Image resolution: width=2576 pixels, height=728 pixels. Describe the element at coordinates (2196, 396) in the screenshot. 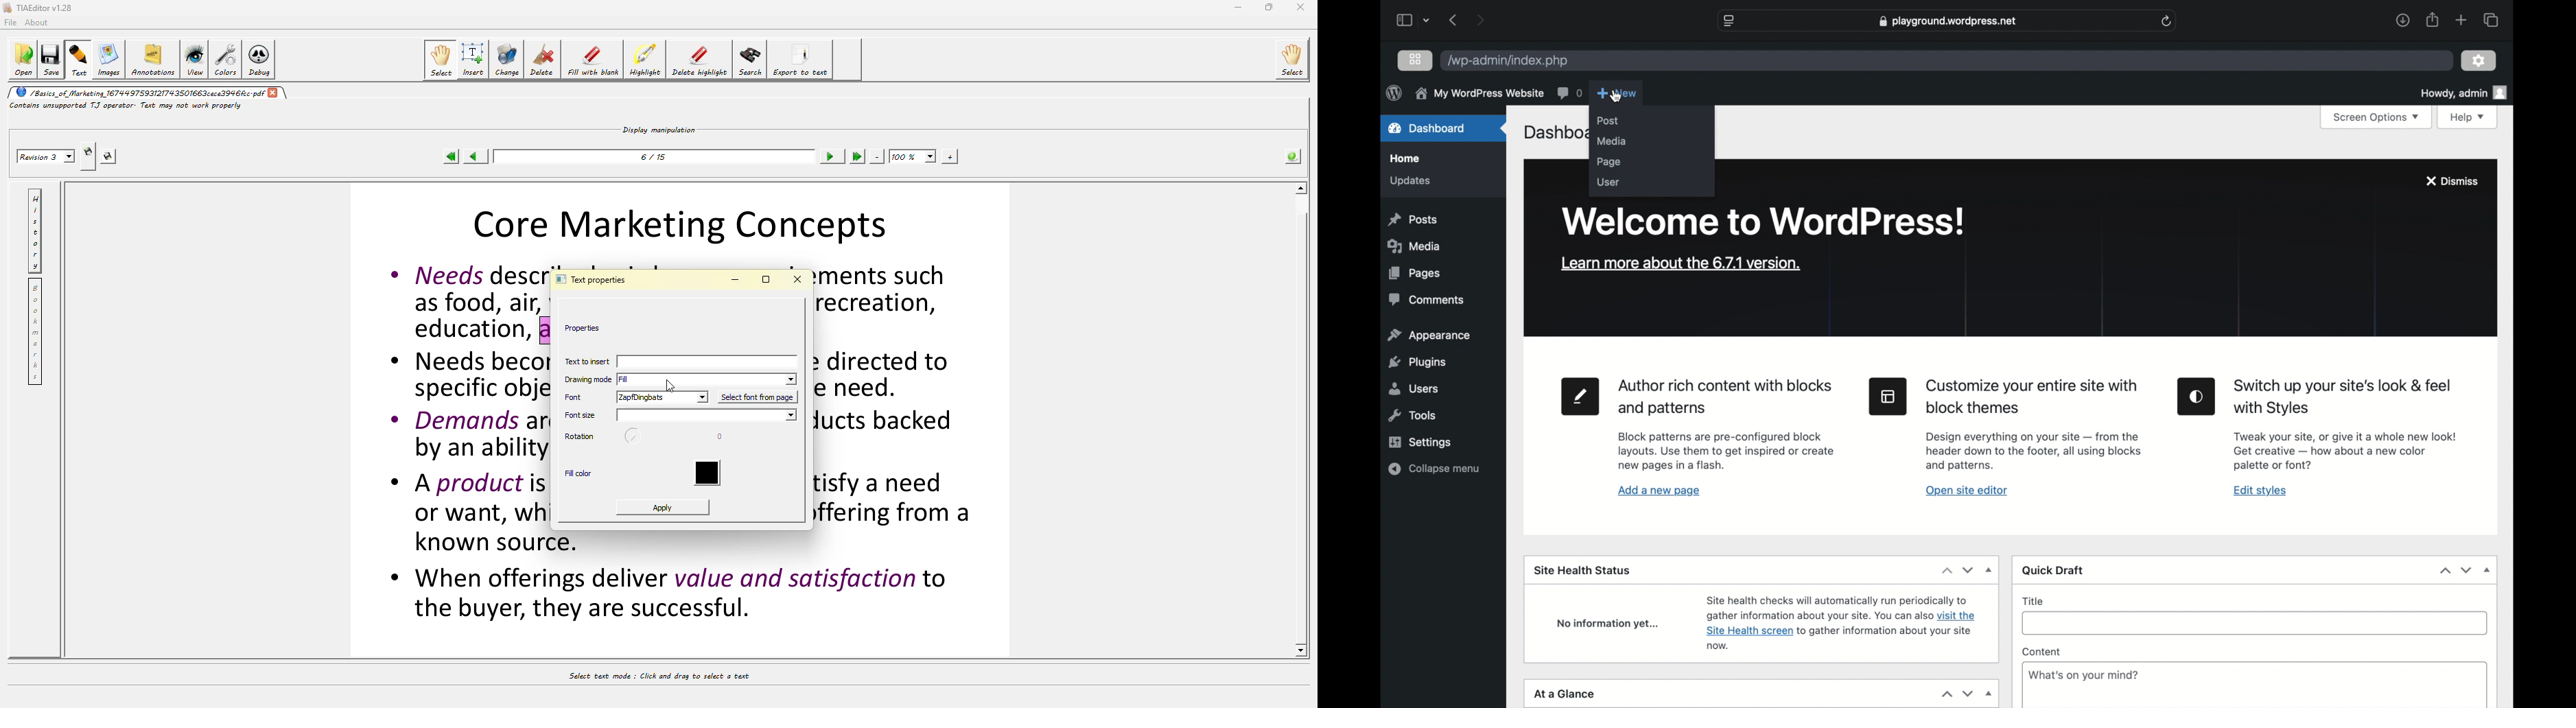

I see `edit styles` at that location.